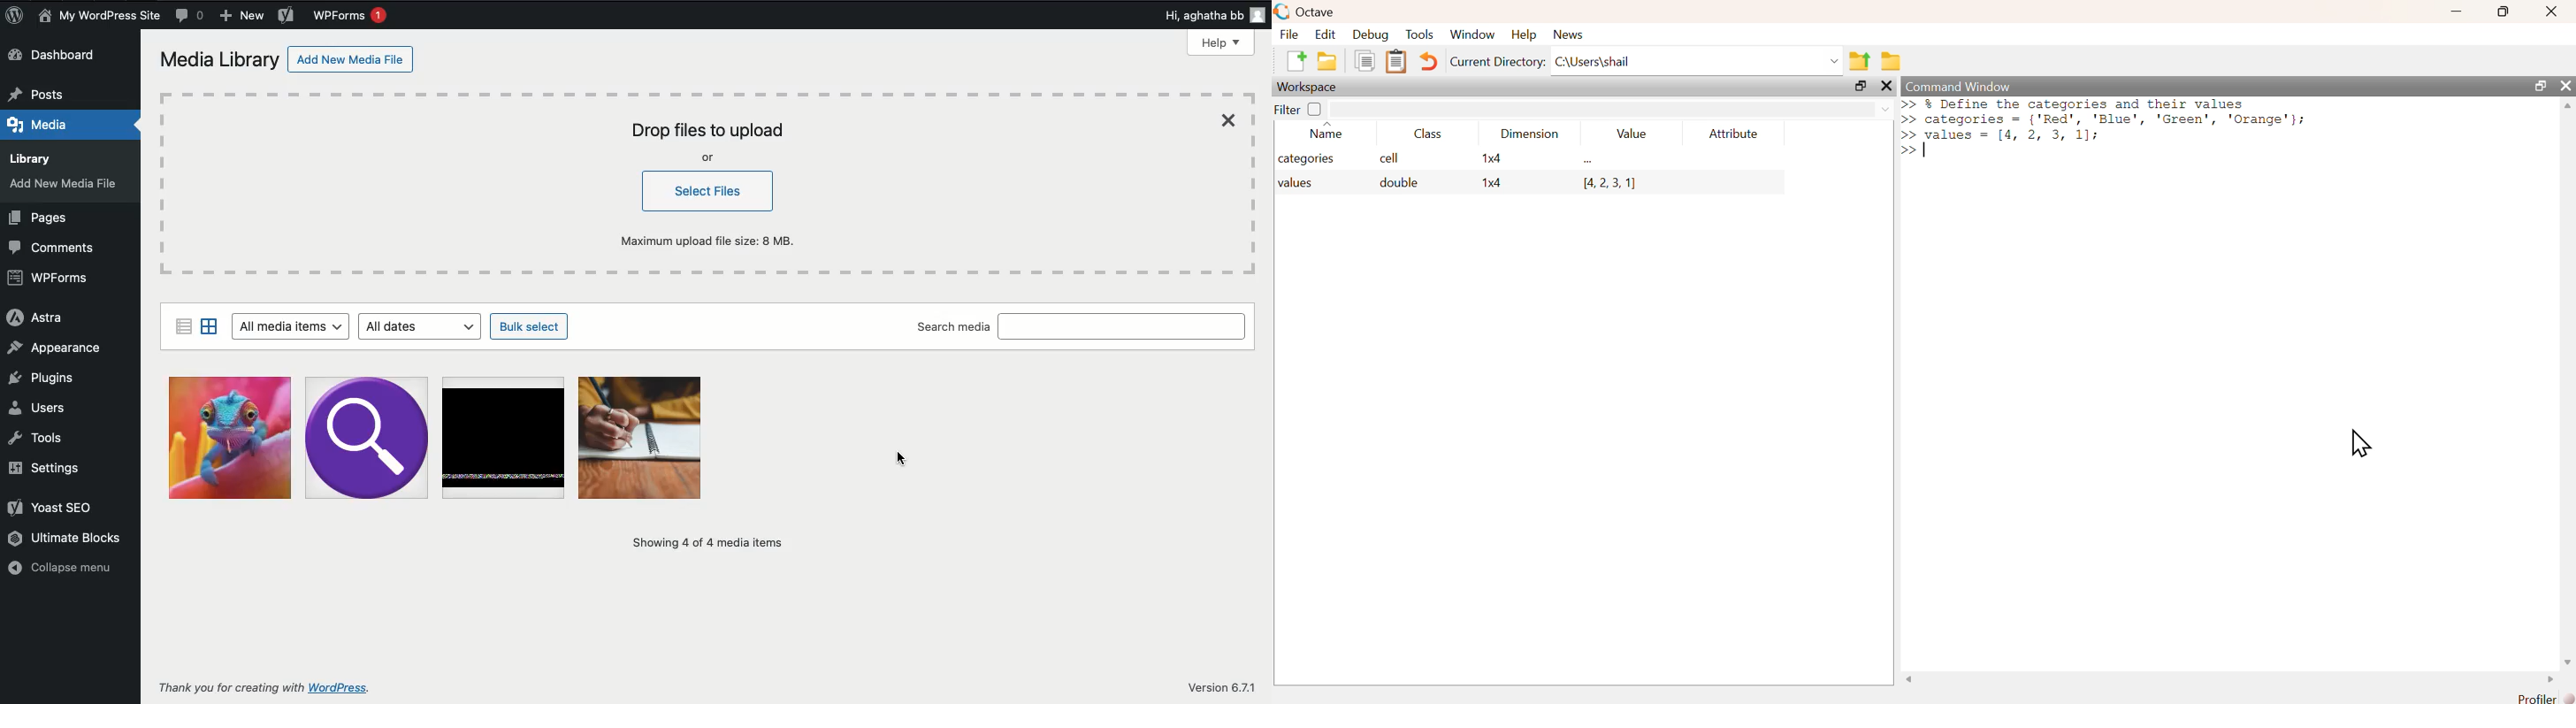  Describe the element at coordinates (1912, 678) in the screenshot. I see `scroll left` at that location.